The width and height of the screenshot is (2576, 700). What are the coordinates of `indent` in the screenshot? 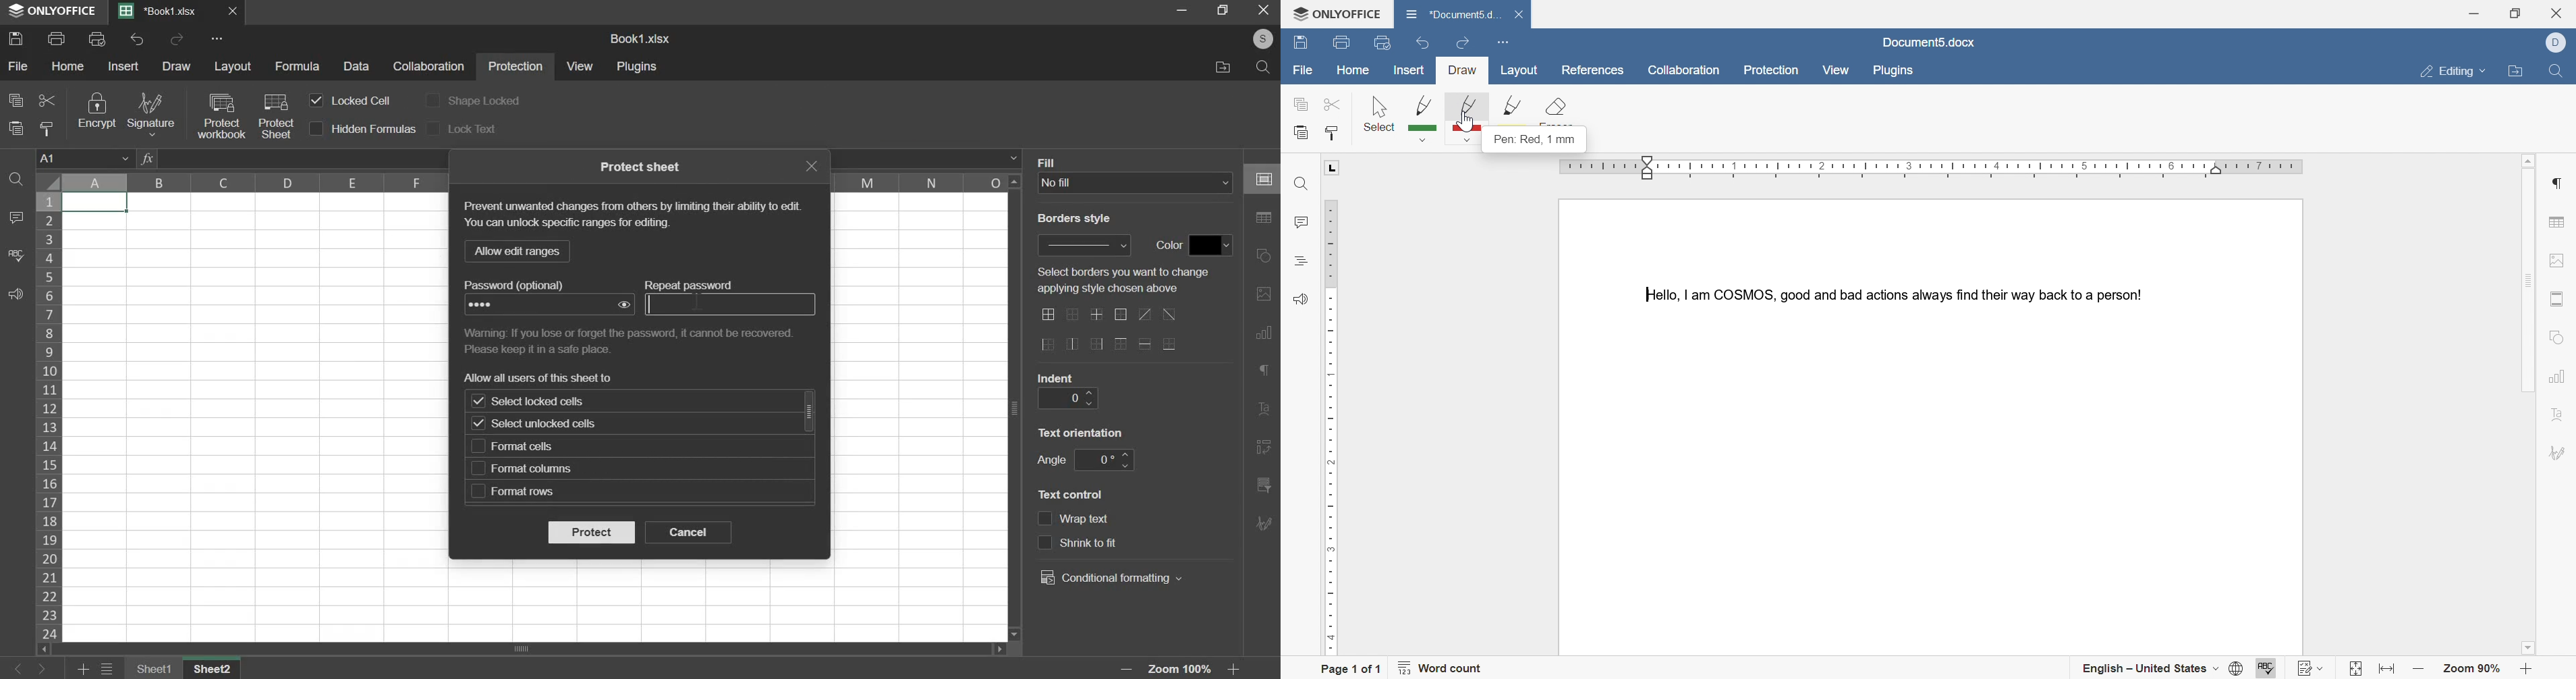 It's located at (1067, 398).